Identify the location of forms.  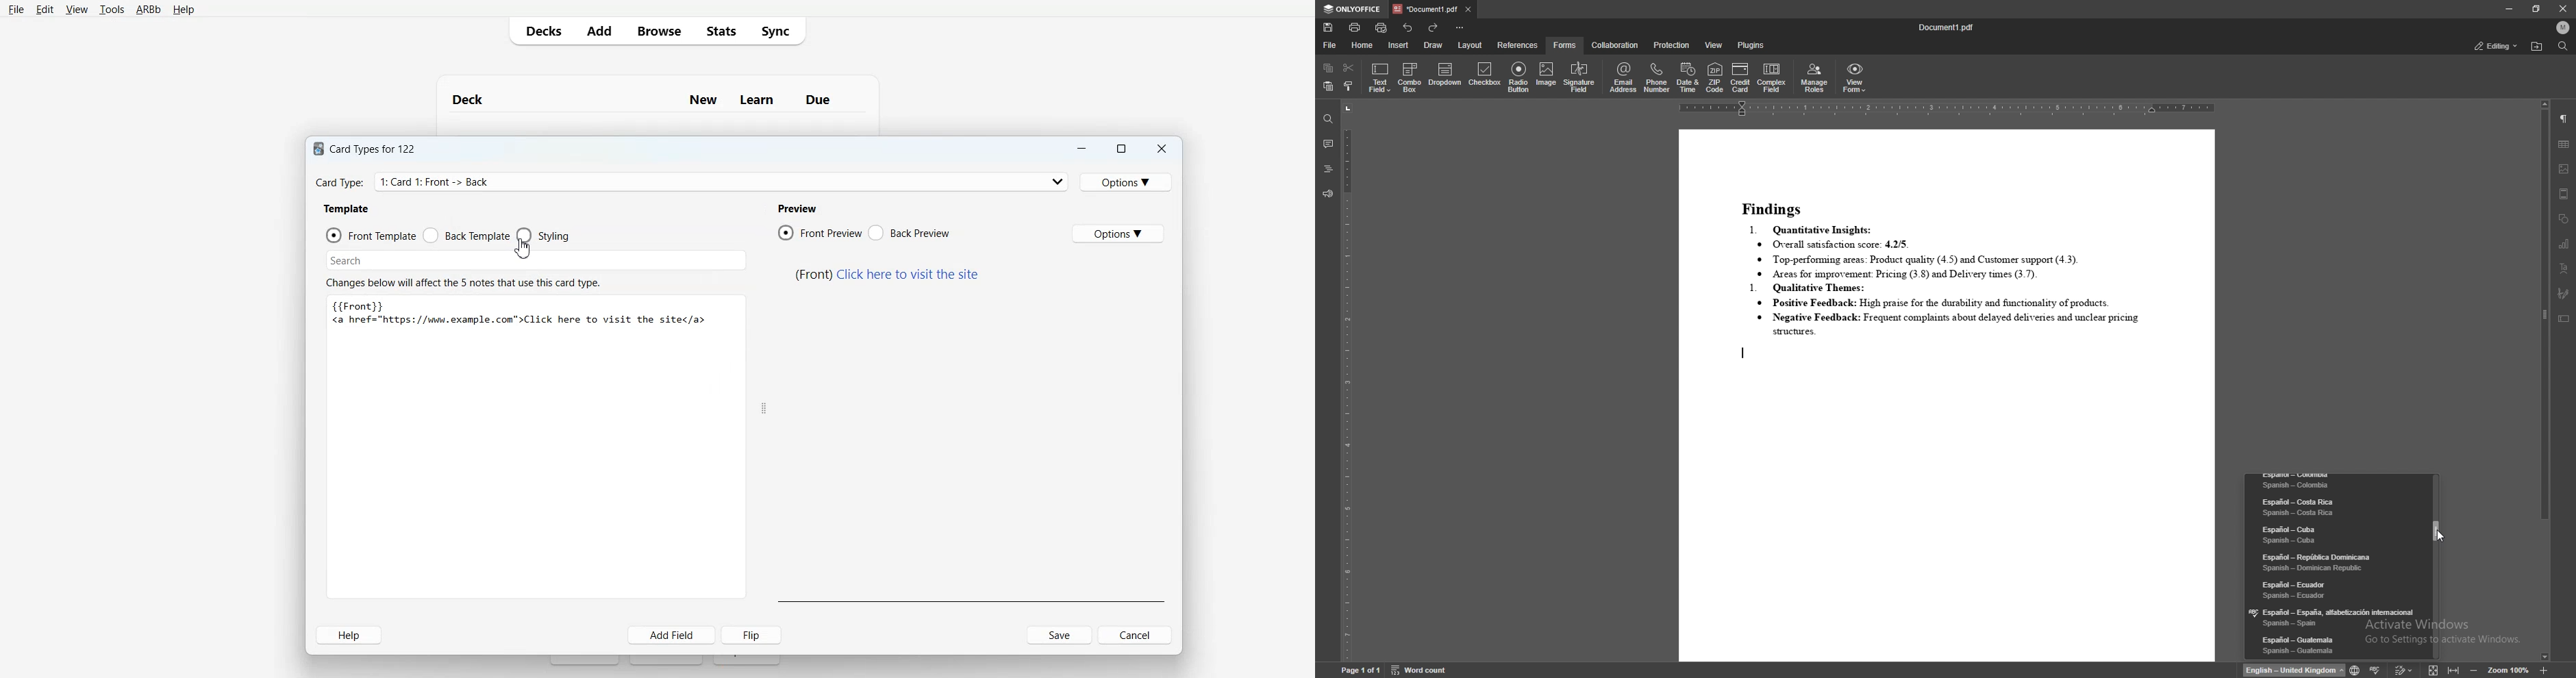
(1565, 45).